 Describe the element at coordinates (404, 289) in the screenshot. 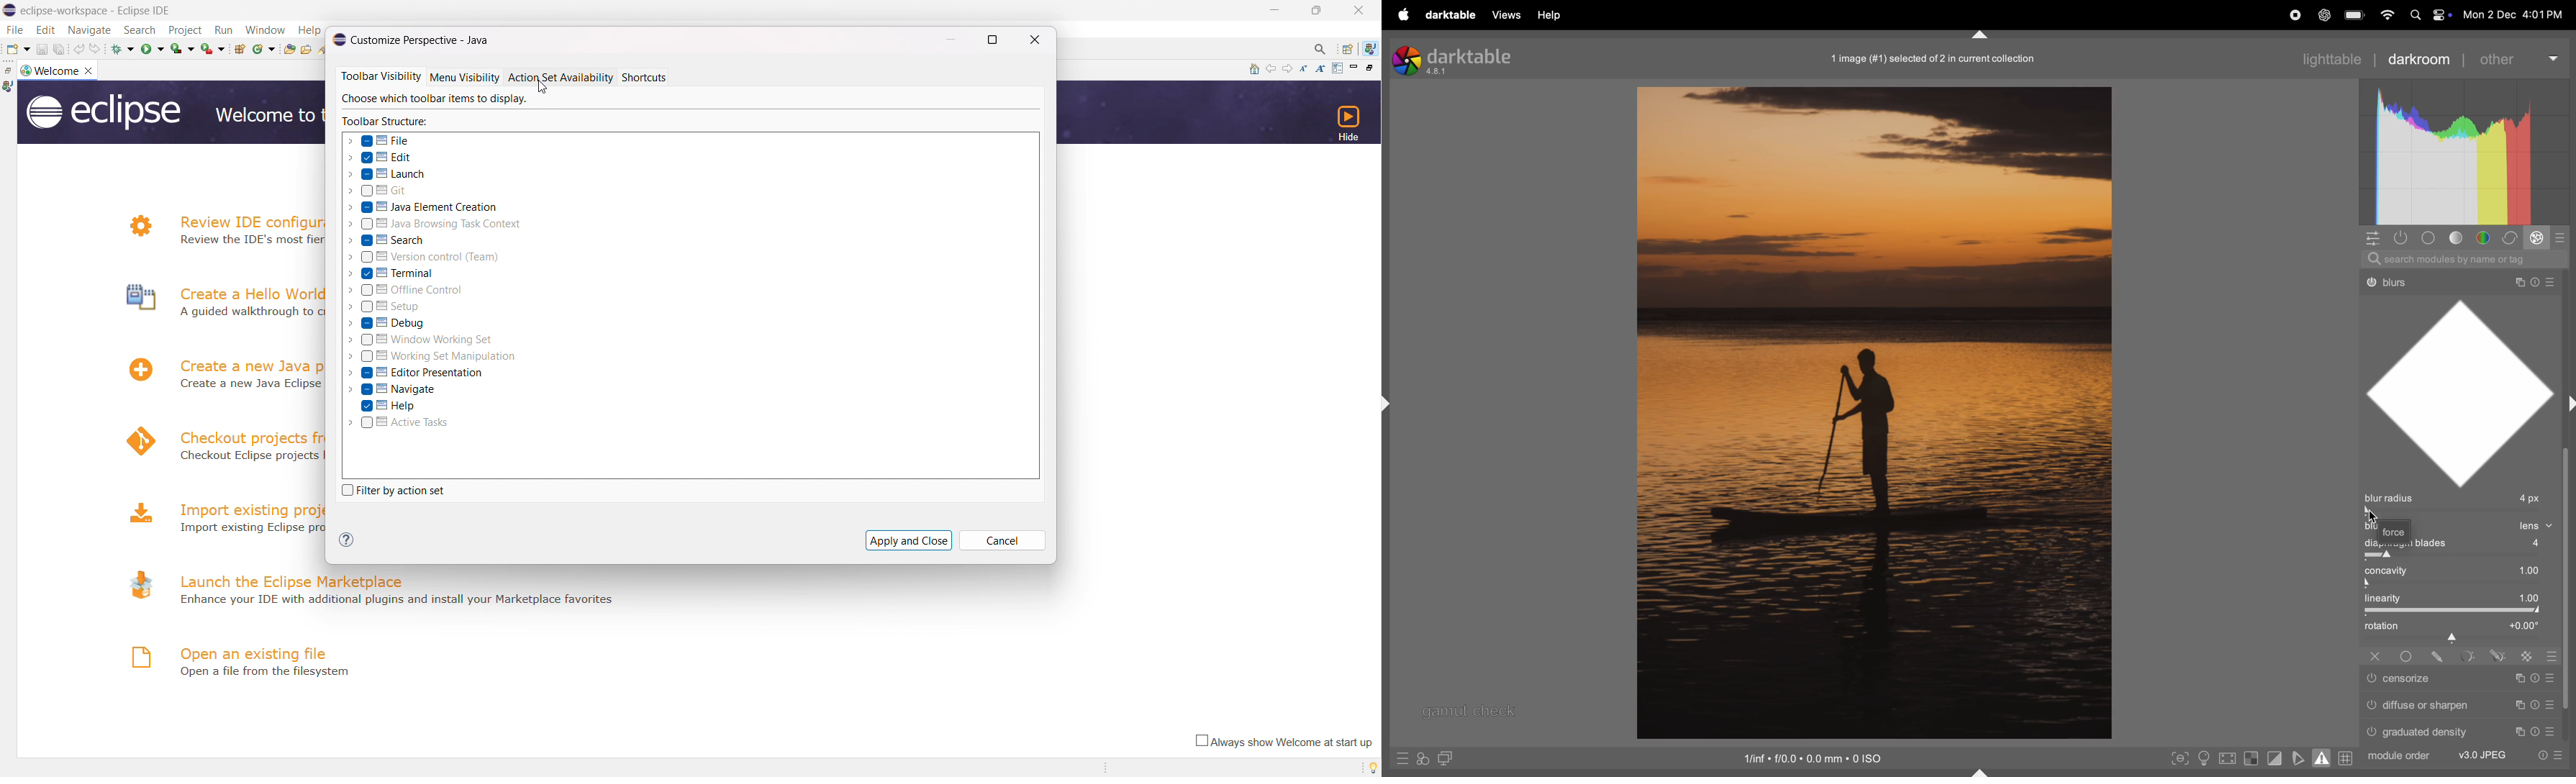

I see `offline control` at that location.